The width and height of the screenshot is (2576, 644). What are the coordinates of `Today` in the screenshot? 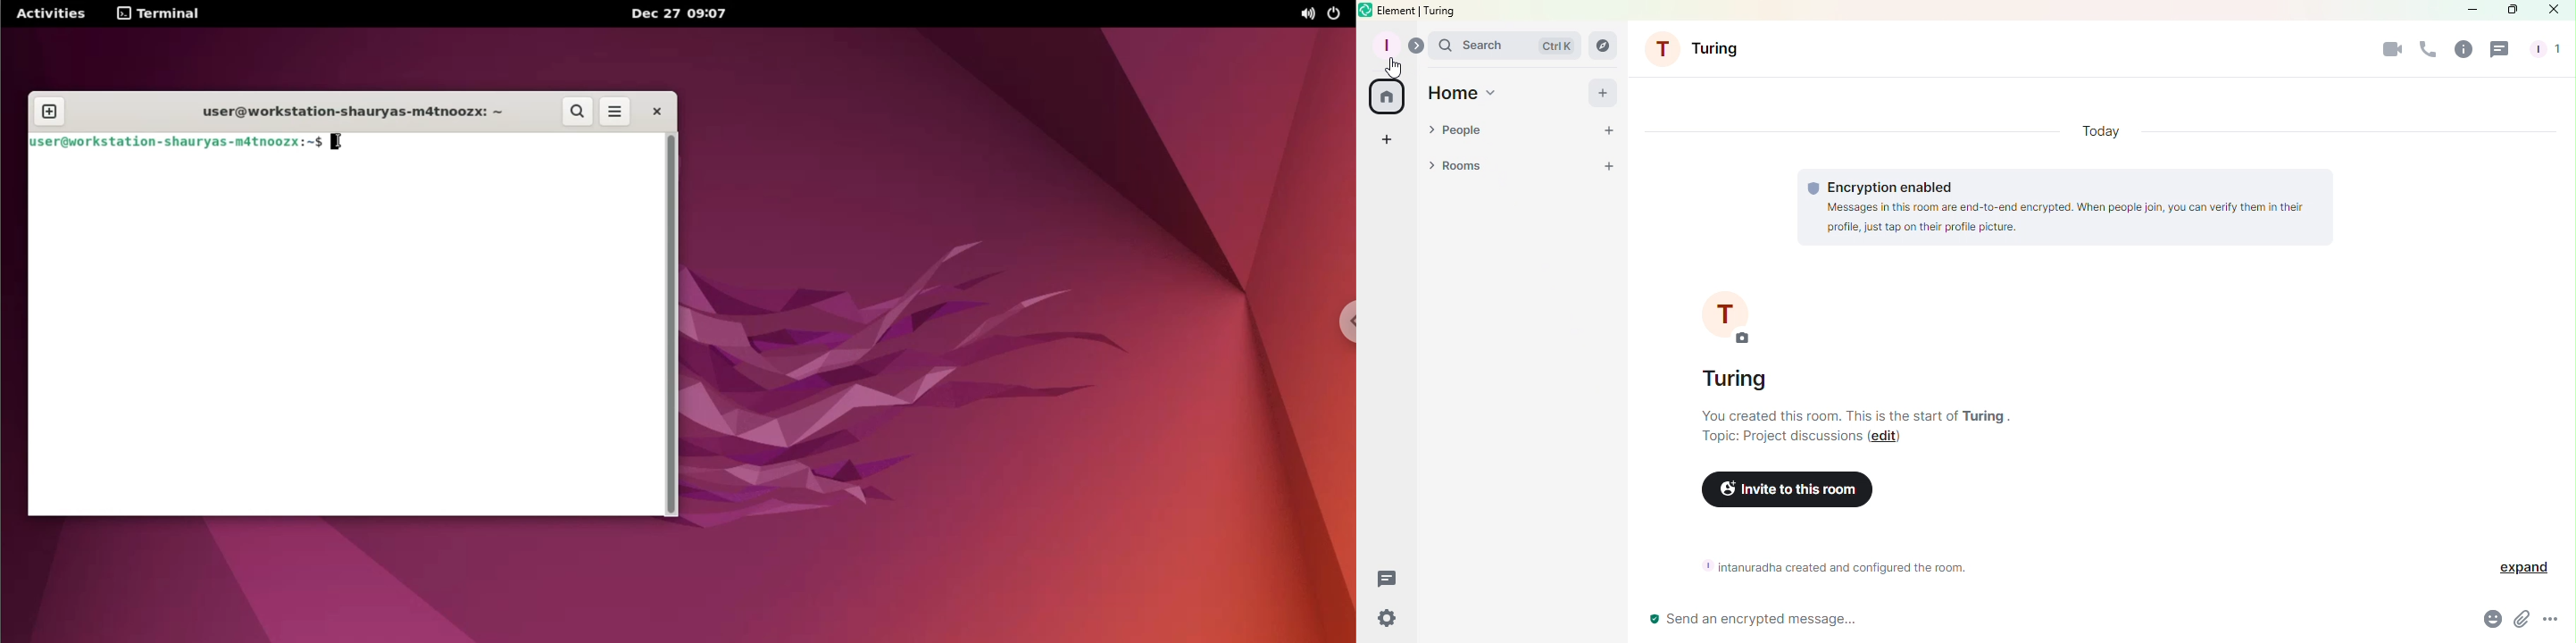 It's located at (2103, 135).